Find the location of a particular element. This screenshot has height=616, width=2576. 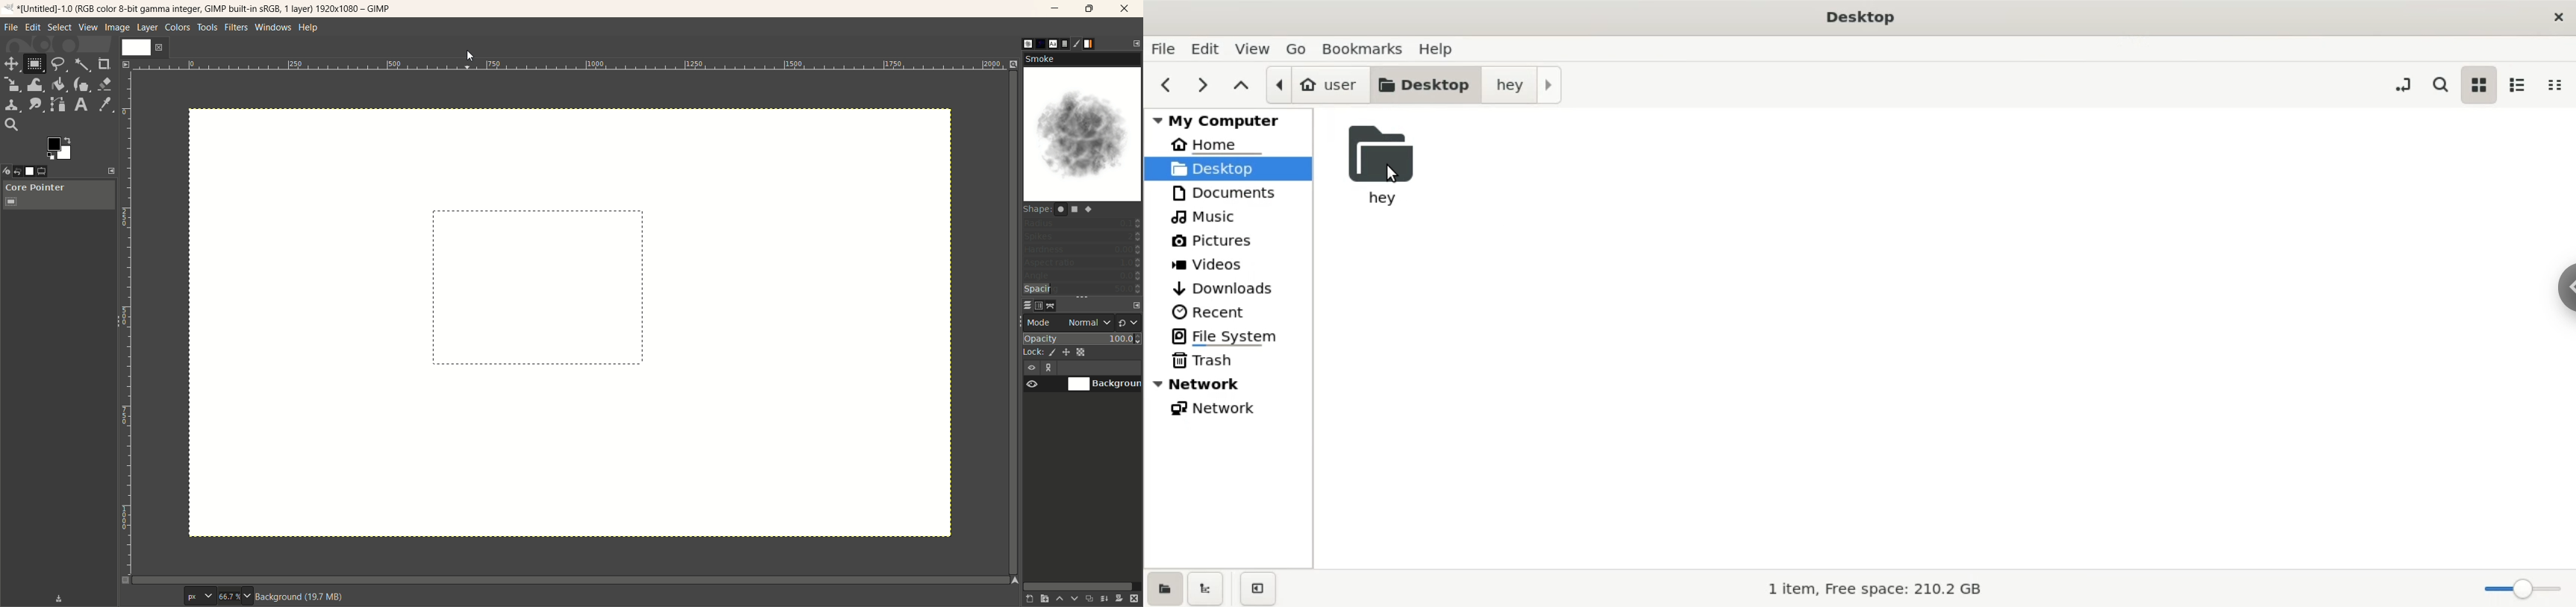

search is located at coordinates (12, 126).